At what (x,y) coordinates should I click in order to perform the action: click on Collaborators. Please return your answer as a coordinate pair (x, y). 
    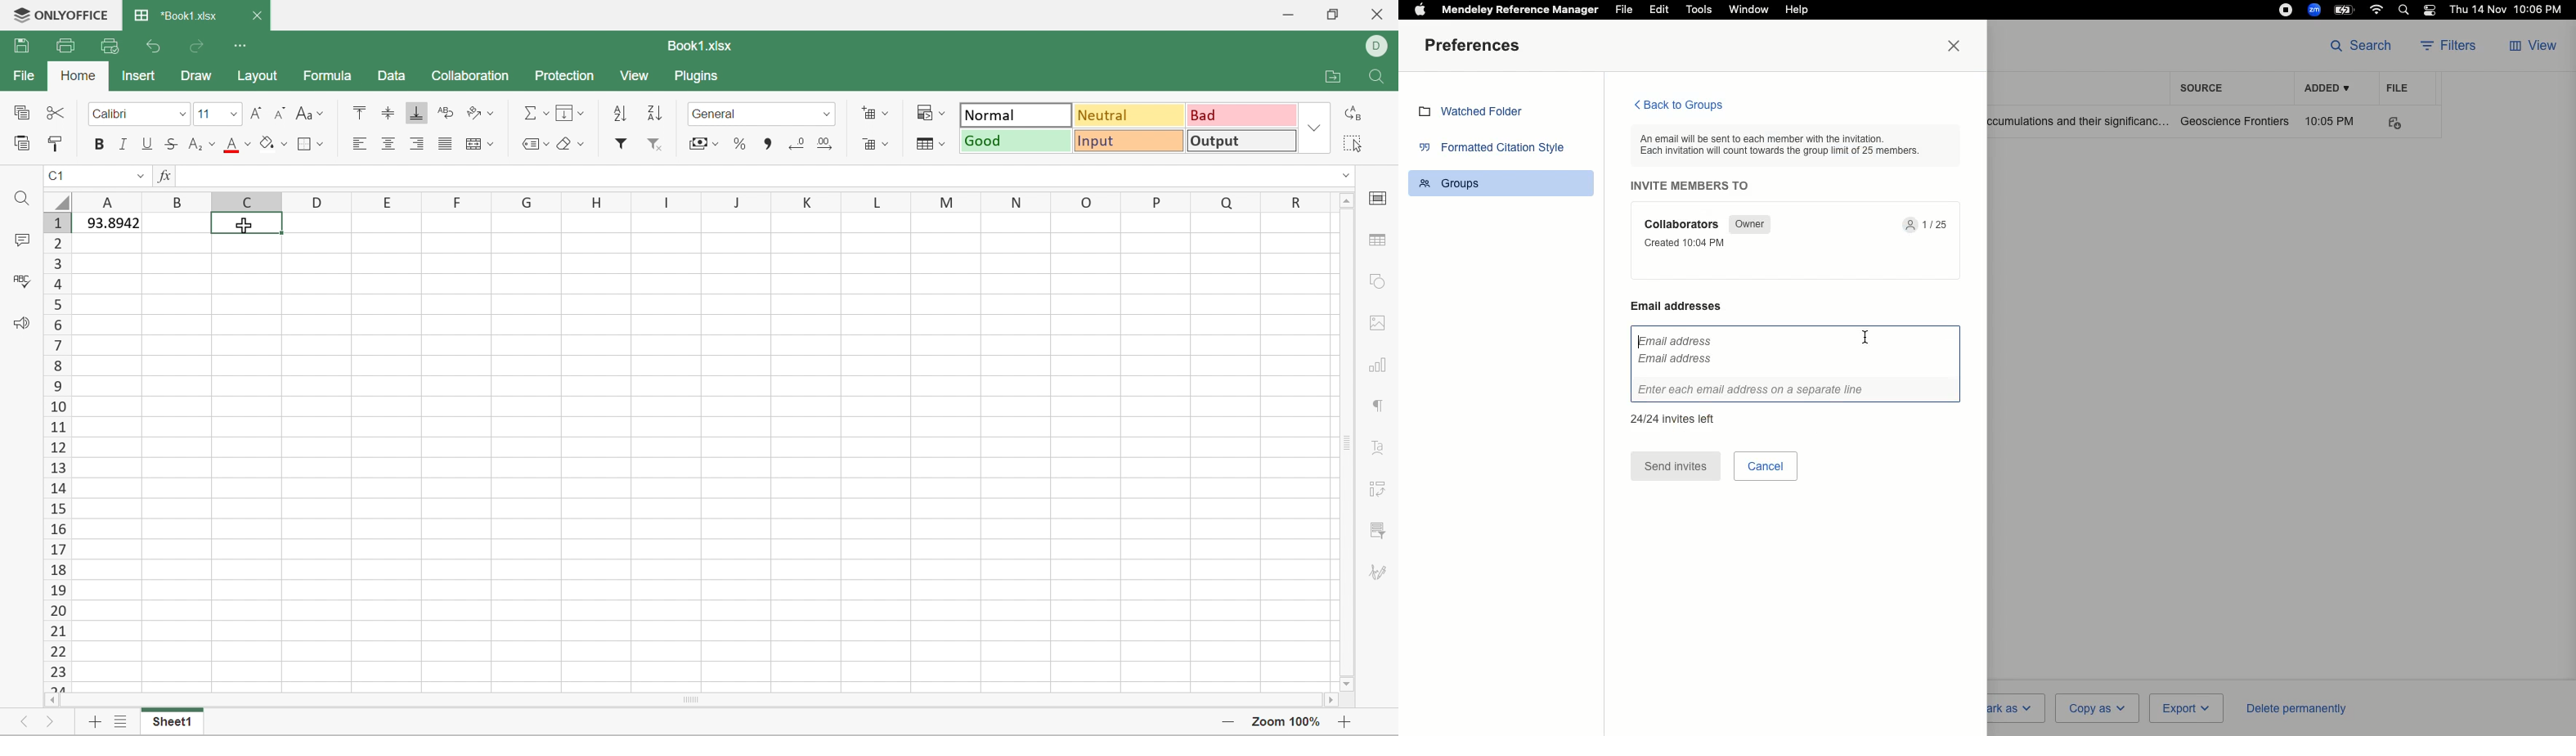
    Looking at the image, I should click on (1684, 224).